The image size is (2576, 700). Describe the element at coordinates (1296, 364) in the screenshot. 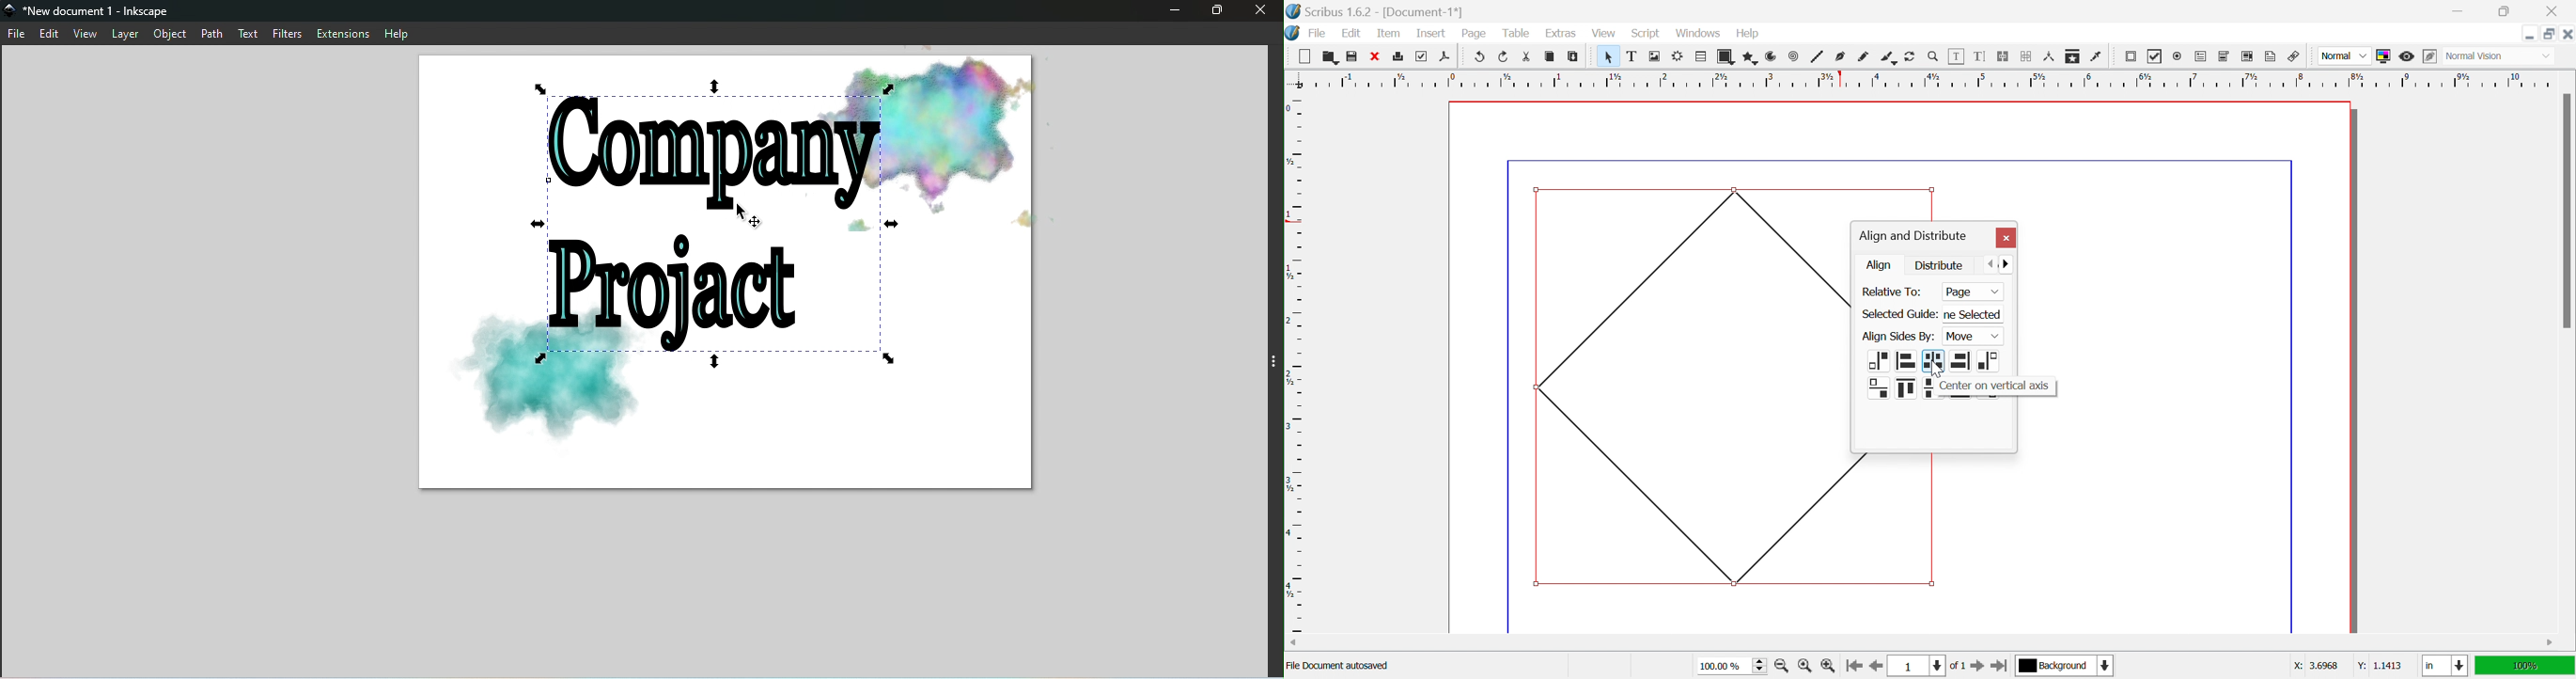

I see `Ruler` at that location.